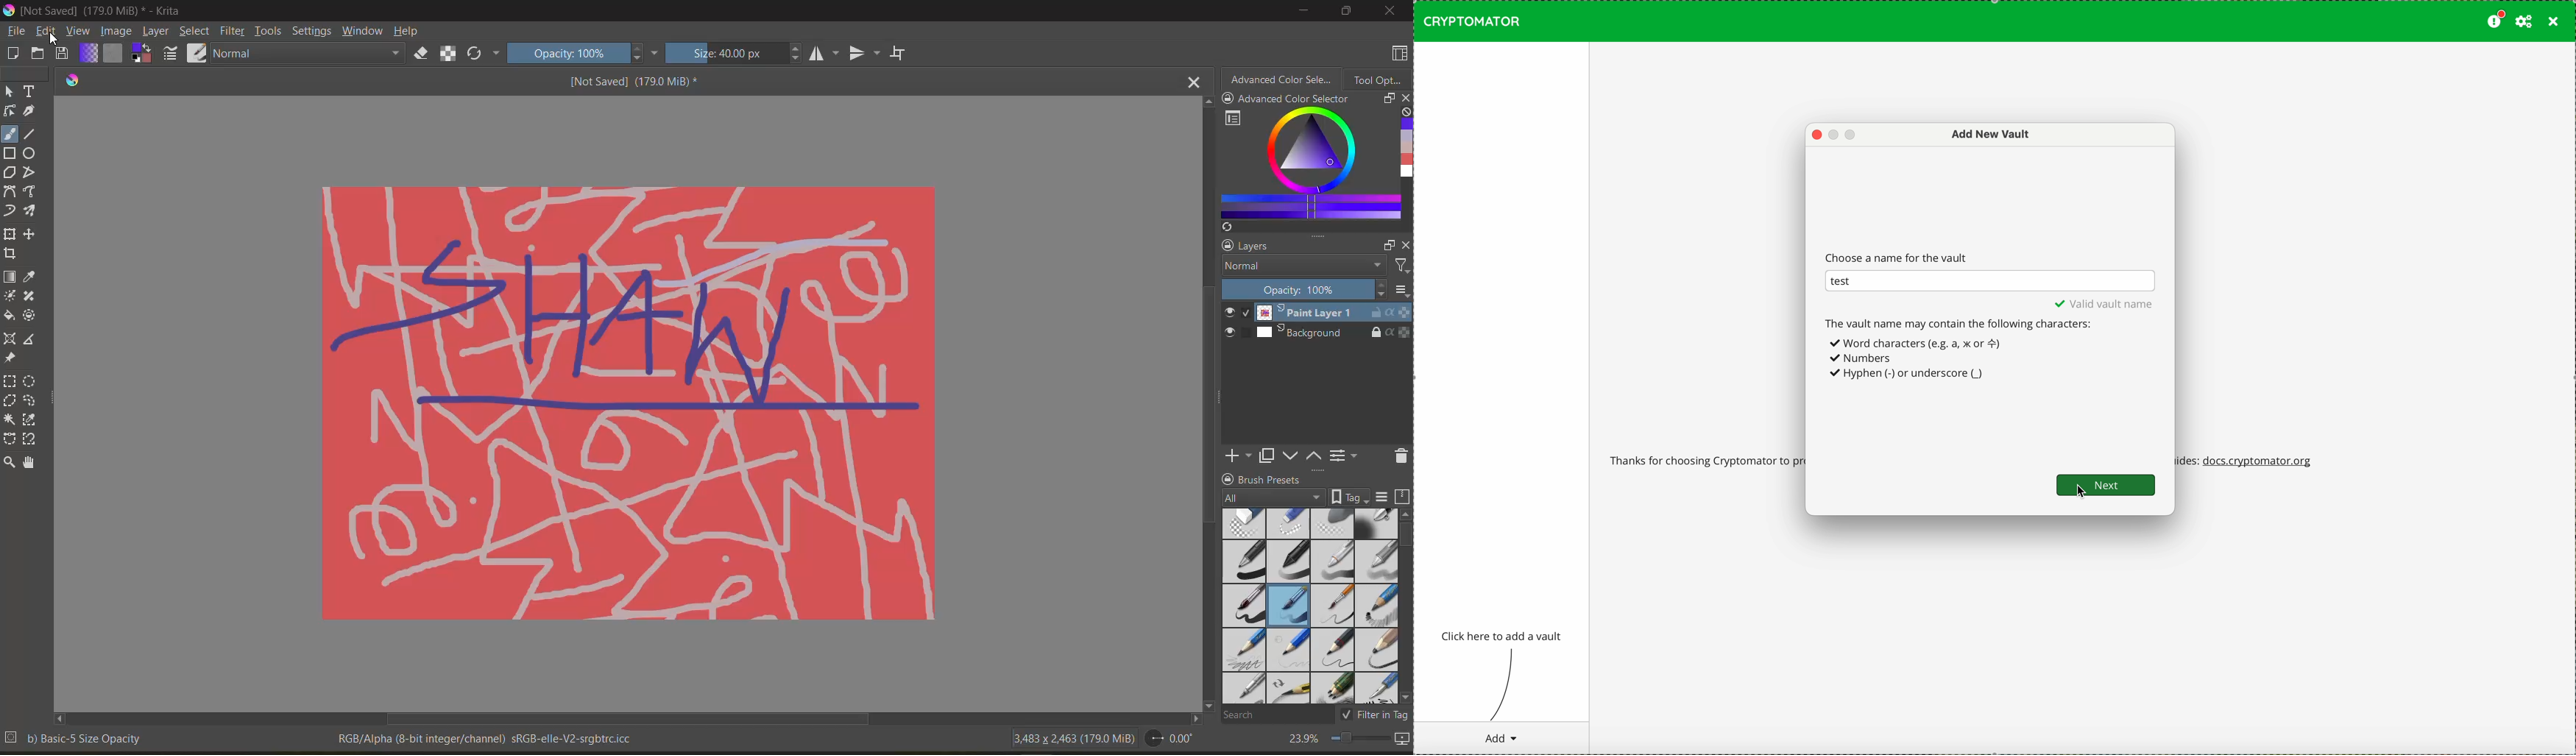 The width and height of the screenshot is (2576, 756). I want to click on Similar color selection tool, so click(32, 419).